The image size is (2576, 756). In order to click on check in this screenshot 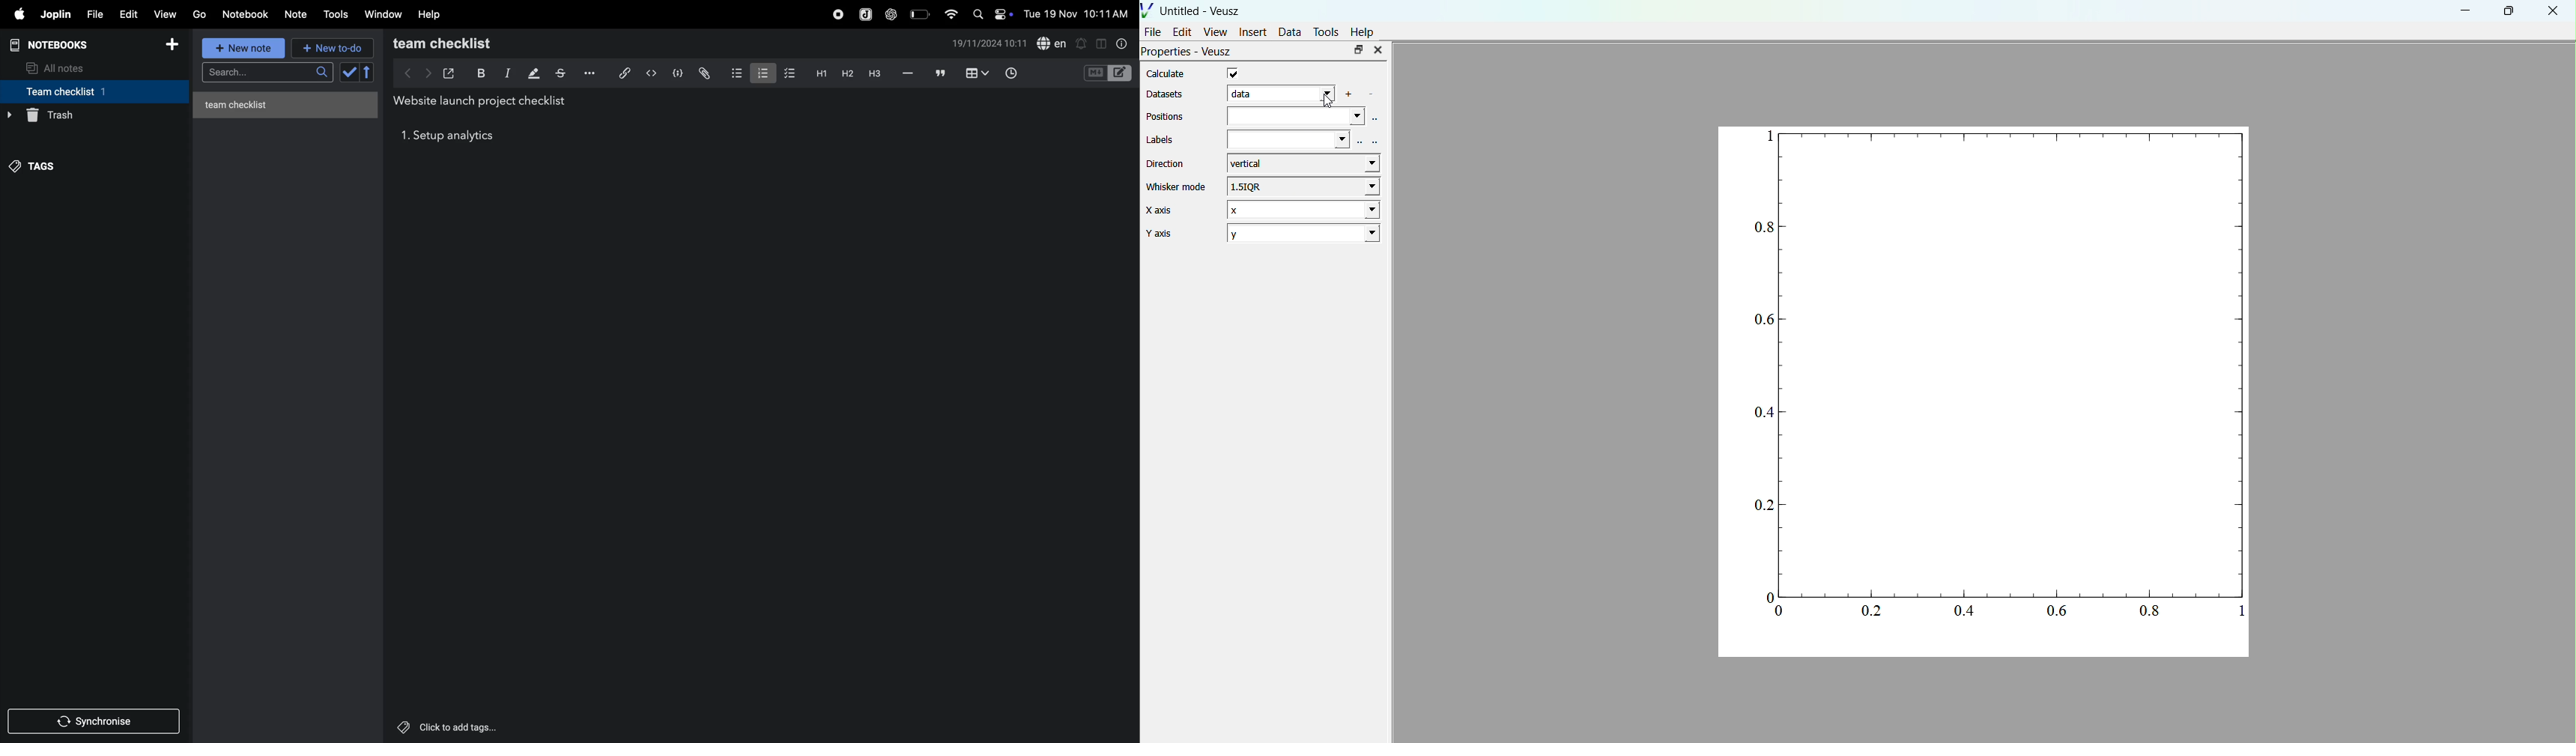, I will do `click(358, 73)`.